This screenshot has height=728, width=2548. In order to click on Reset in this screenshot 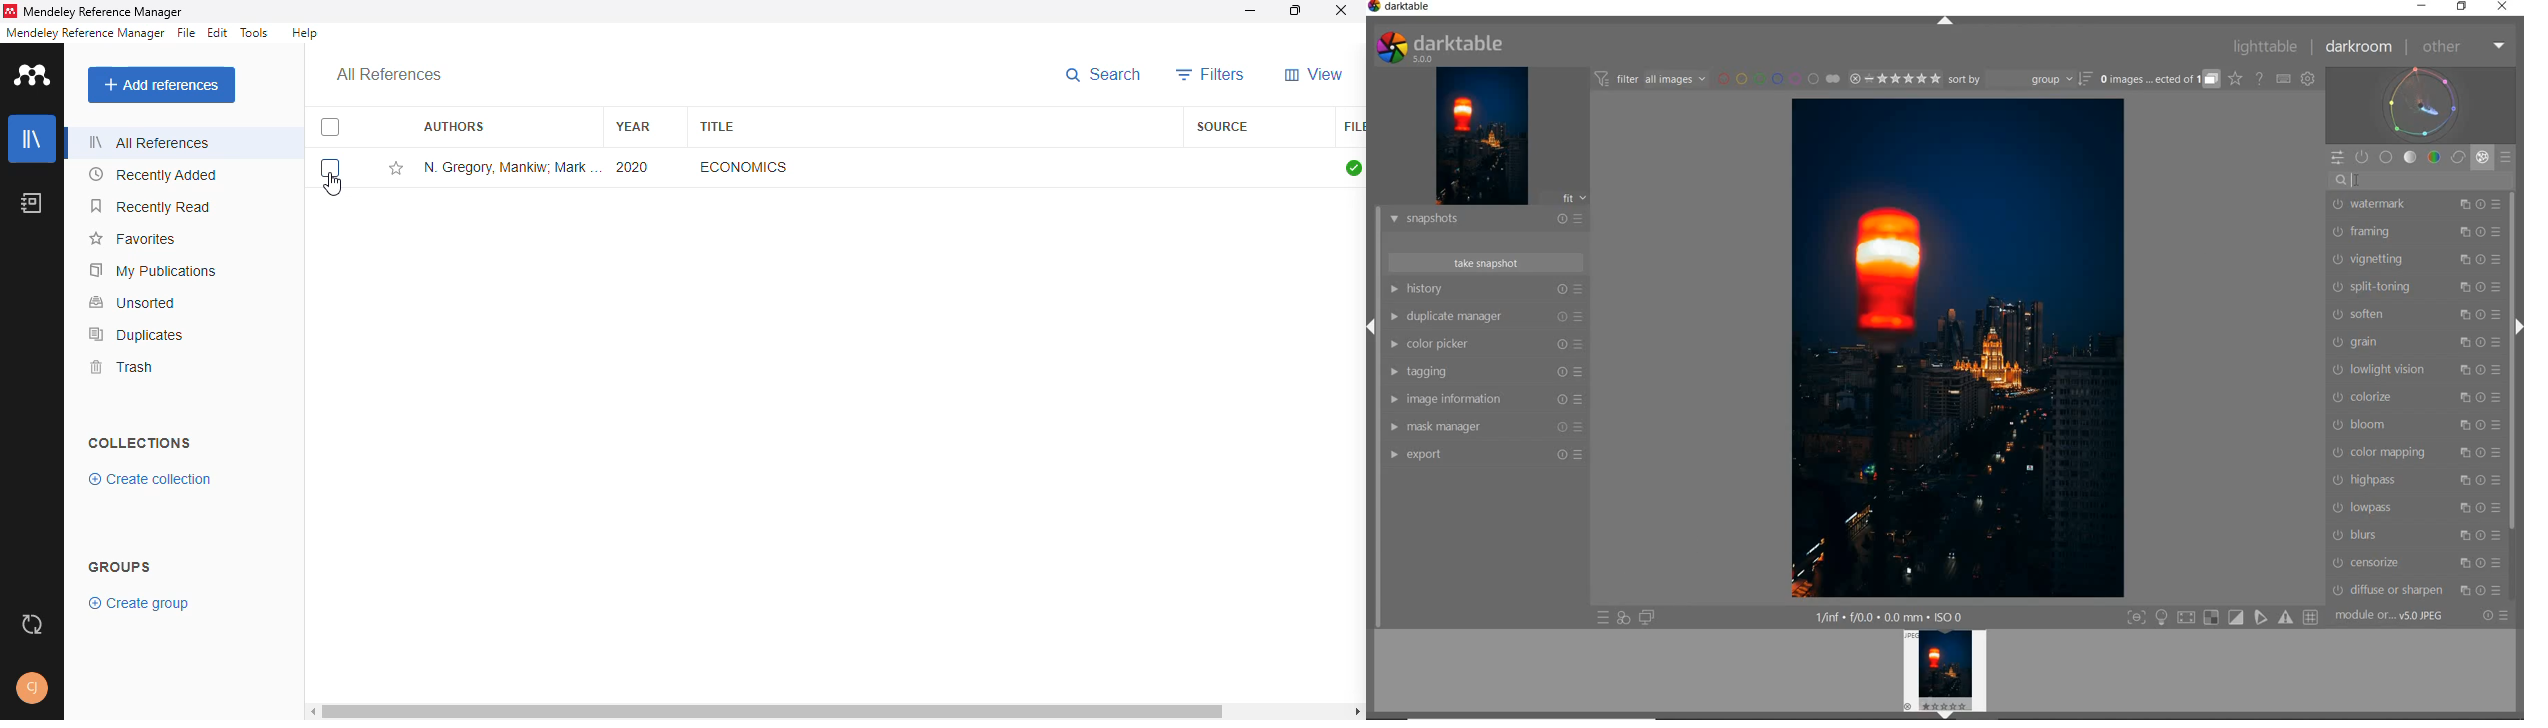, I will do `click(1560, 428)`.